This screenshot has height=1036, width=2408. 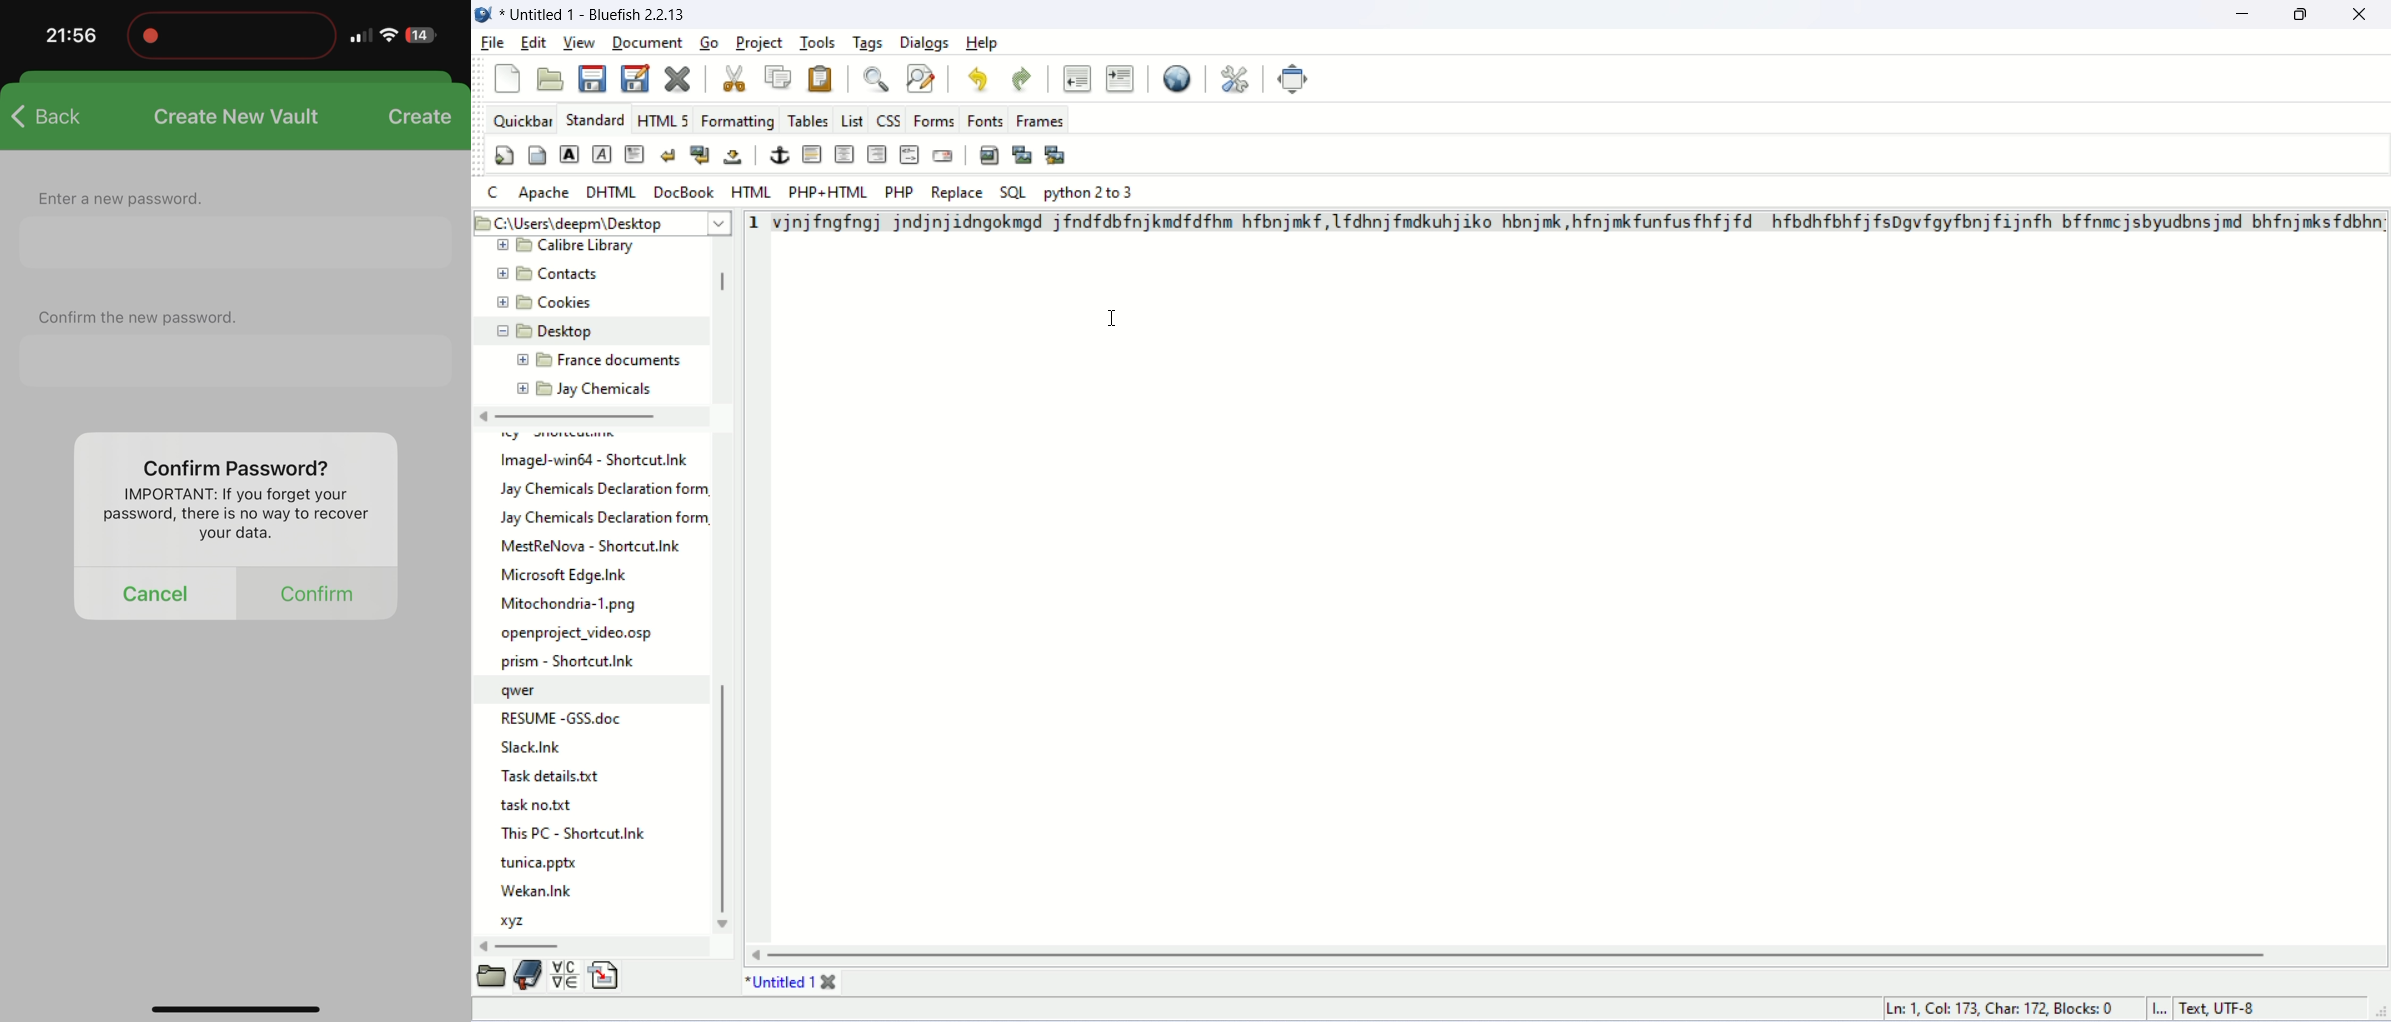 What do you see at coordinates (601, 155) in the screenshot?
I see `emphasis` at bounding box center [601, 155].